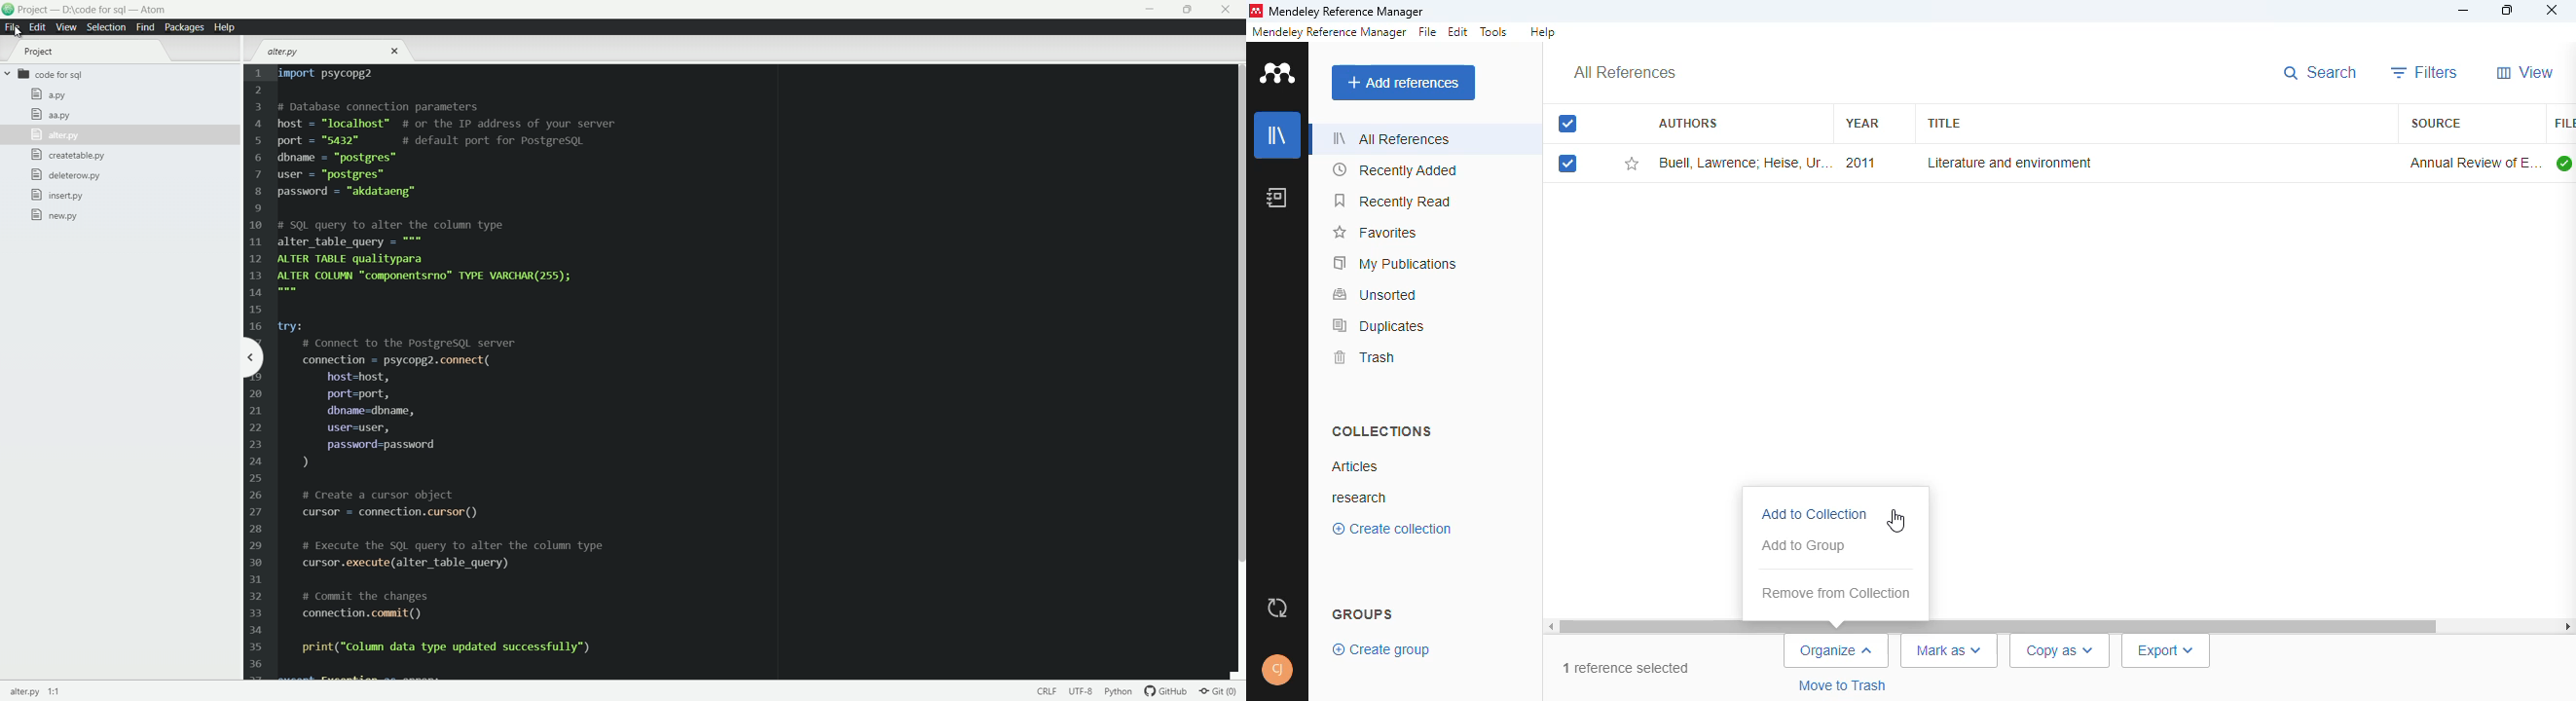 This screenshot has width=2576, height=728. What do you see at coordinates (2425, 72) in the screenshot?
I see `filters` at bounding box center [2425, 72].